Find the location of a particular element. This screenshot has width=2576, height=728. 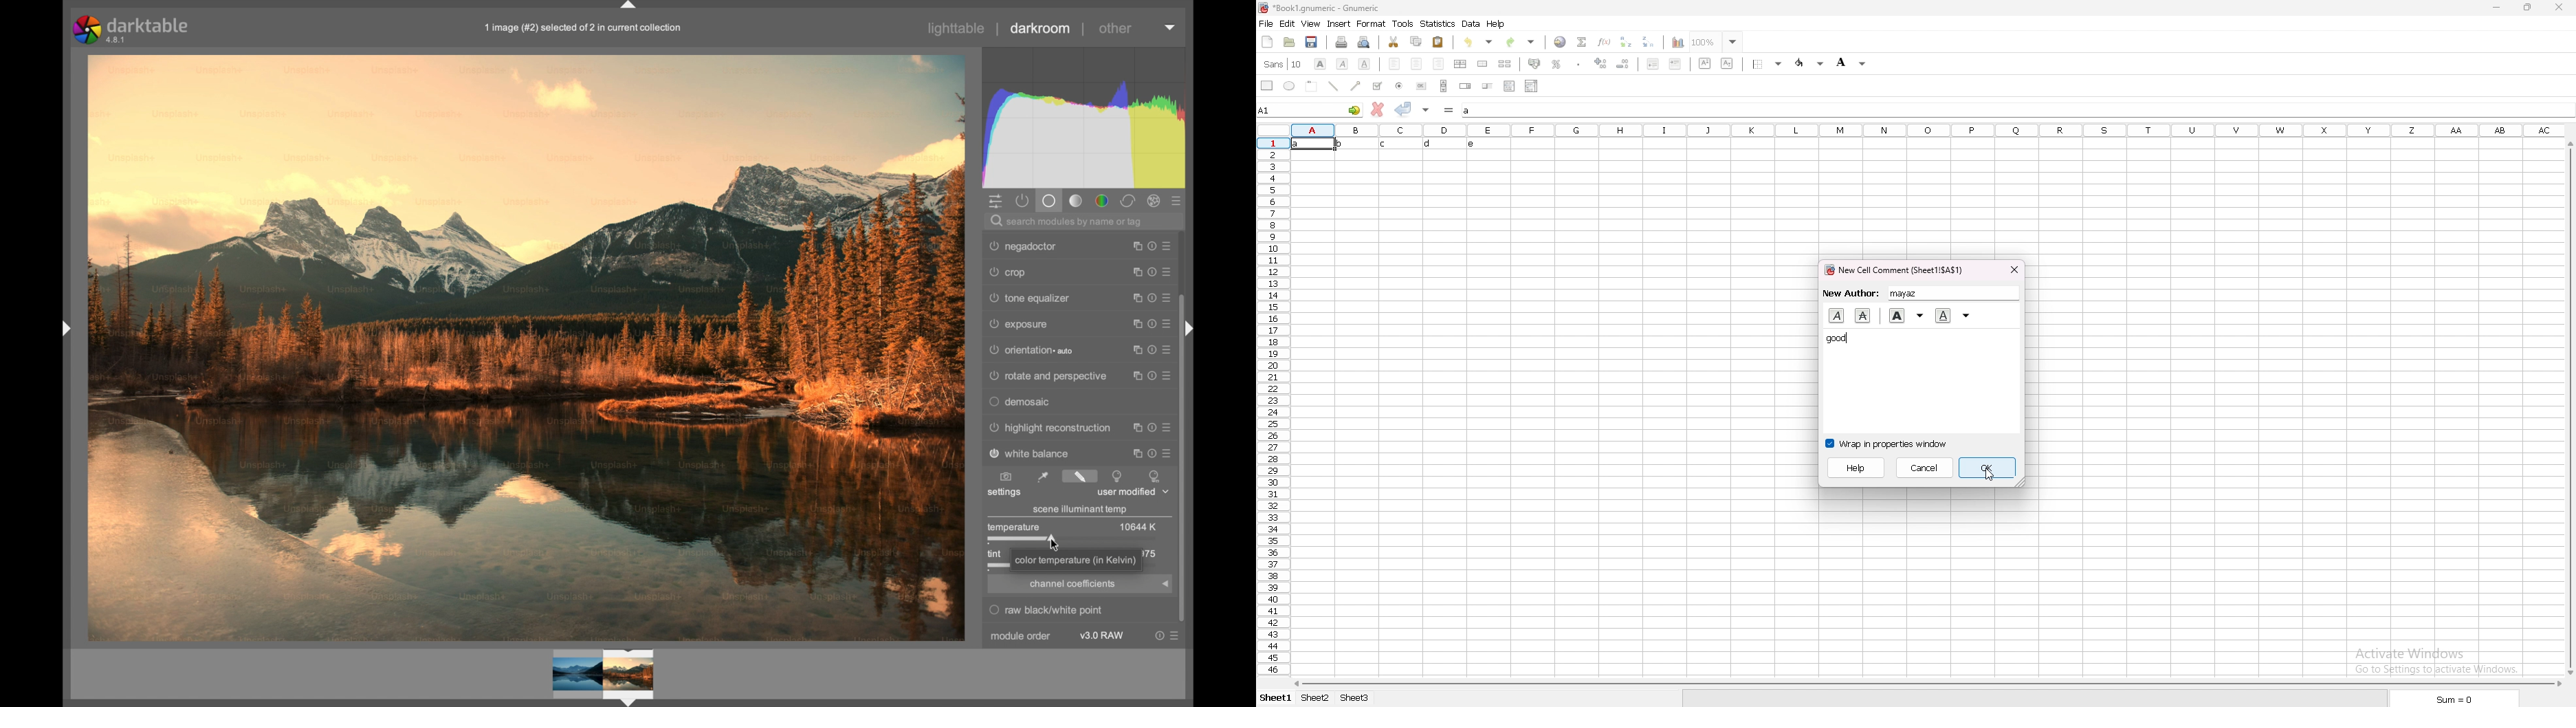

cut text is located at coordinates (1862, 315).